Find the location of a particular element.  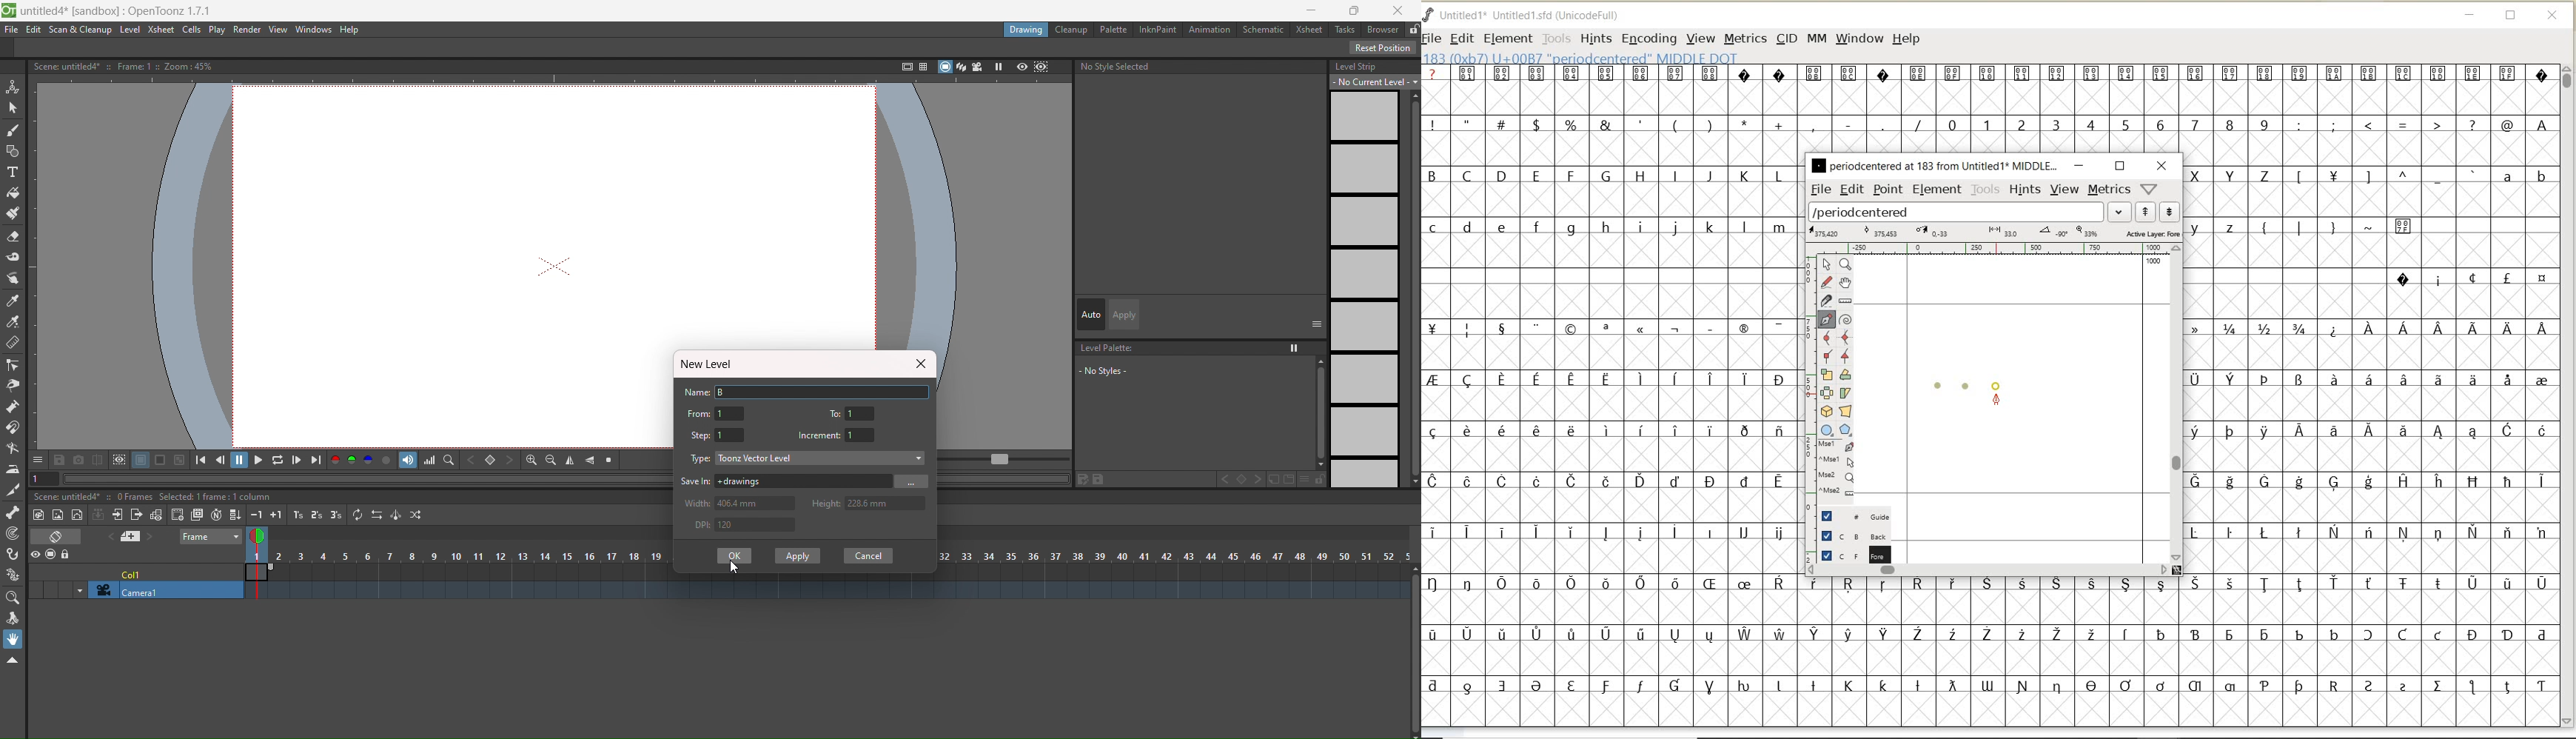

reverse is located at coordinates (376, 514).